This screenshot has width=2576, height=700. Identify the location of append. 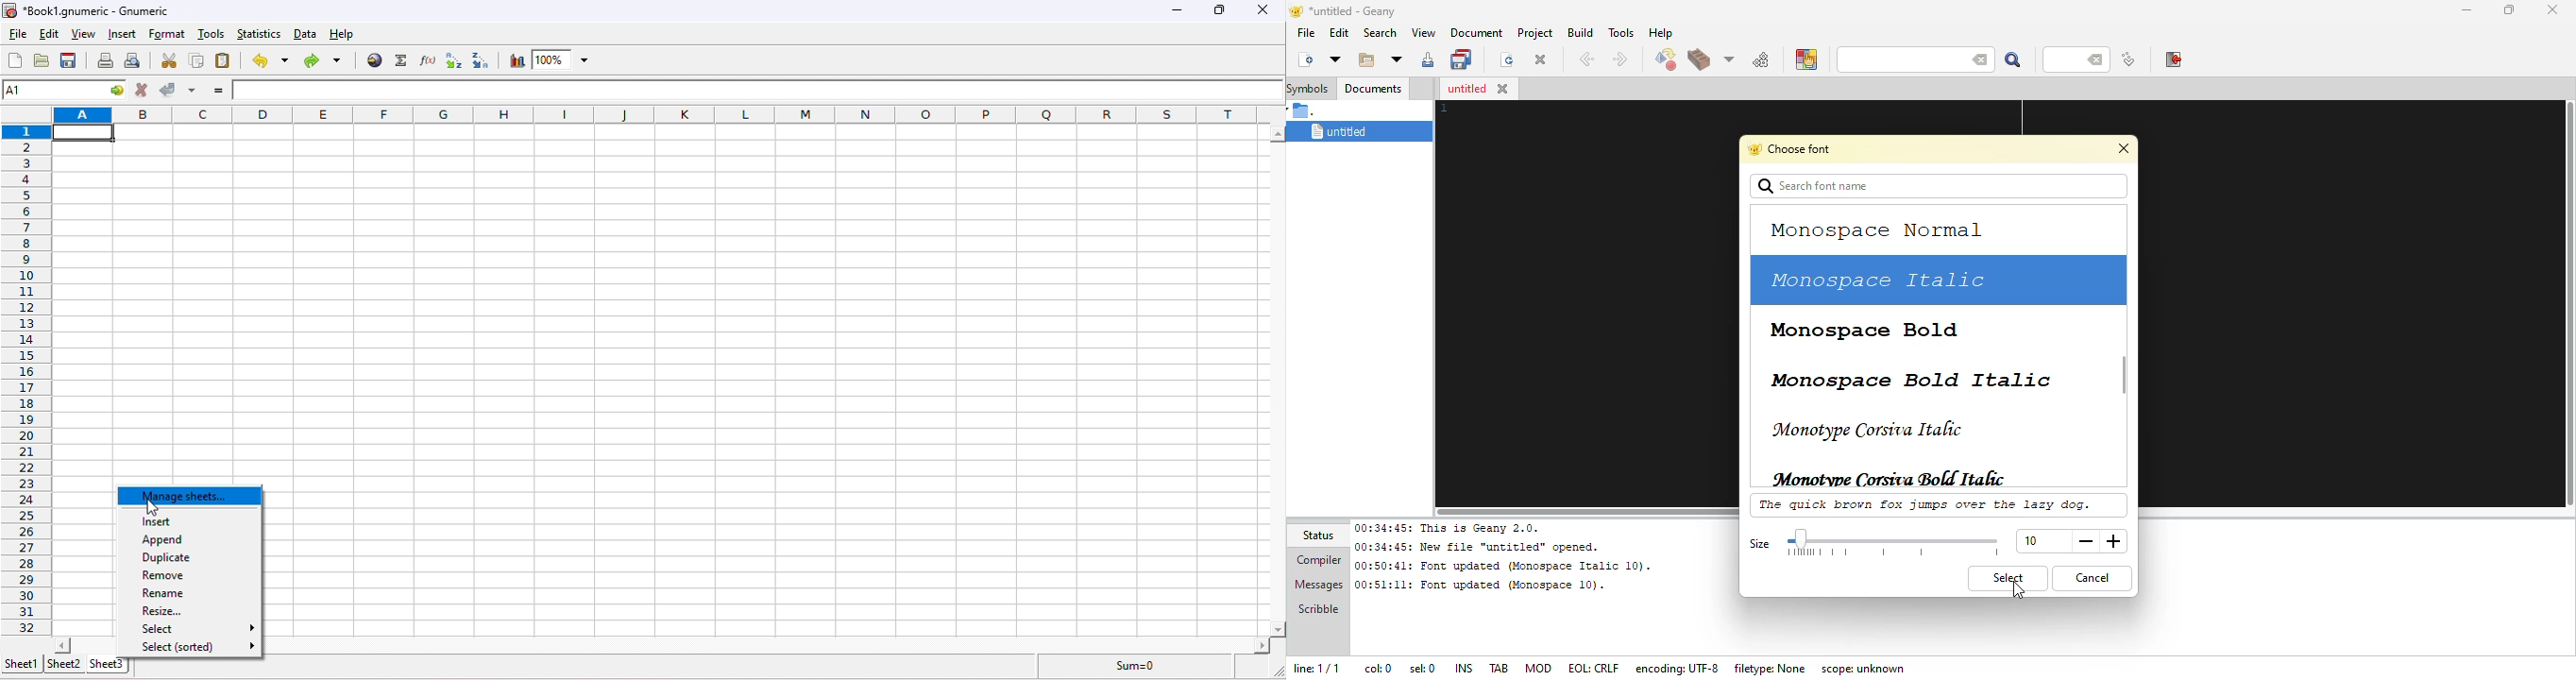
(178, 542).